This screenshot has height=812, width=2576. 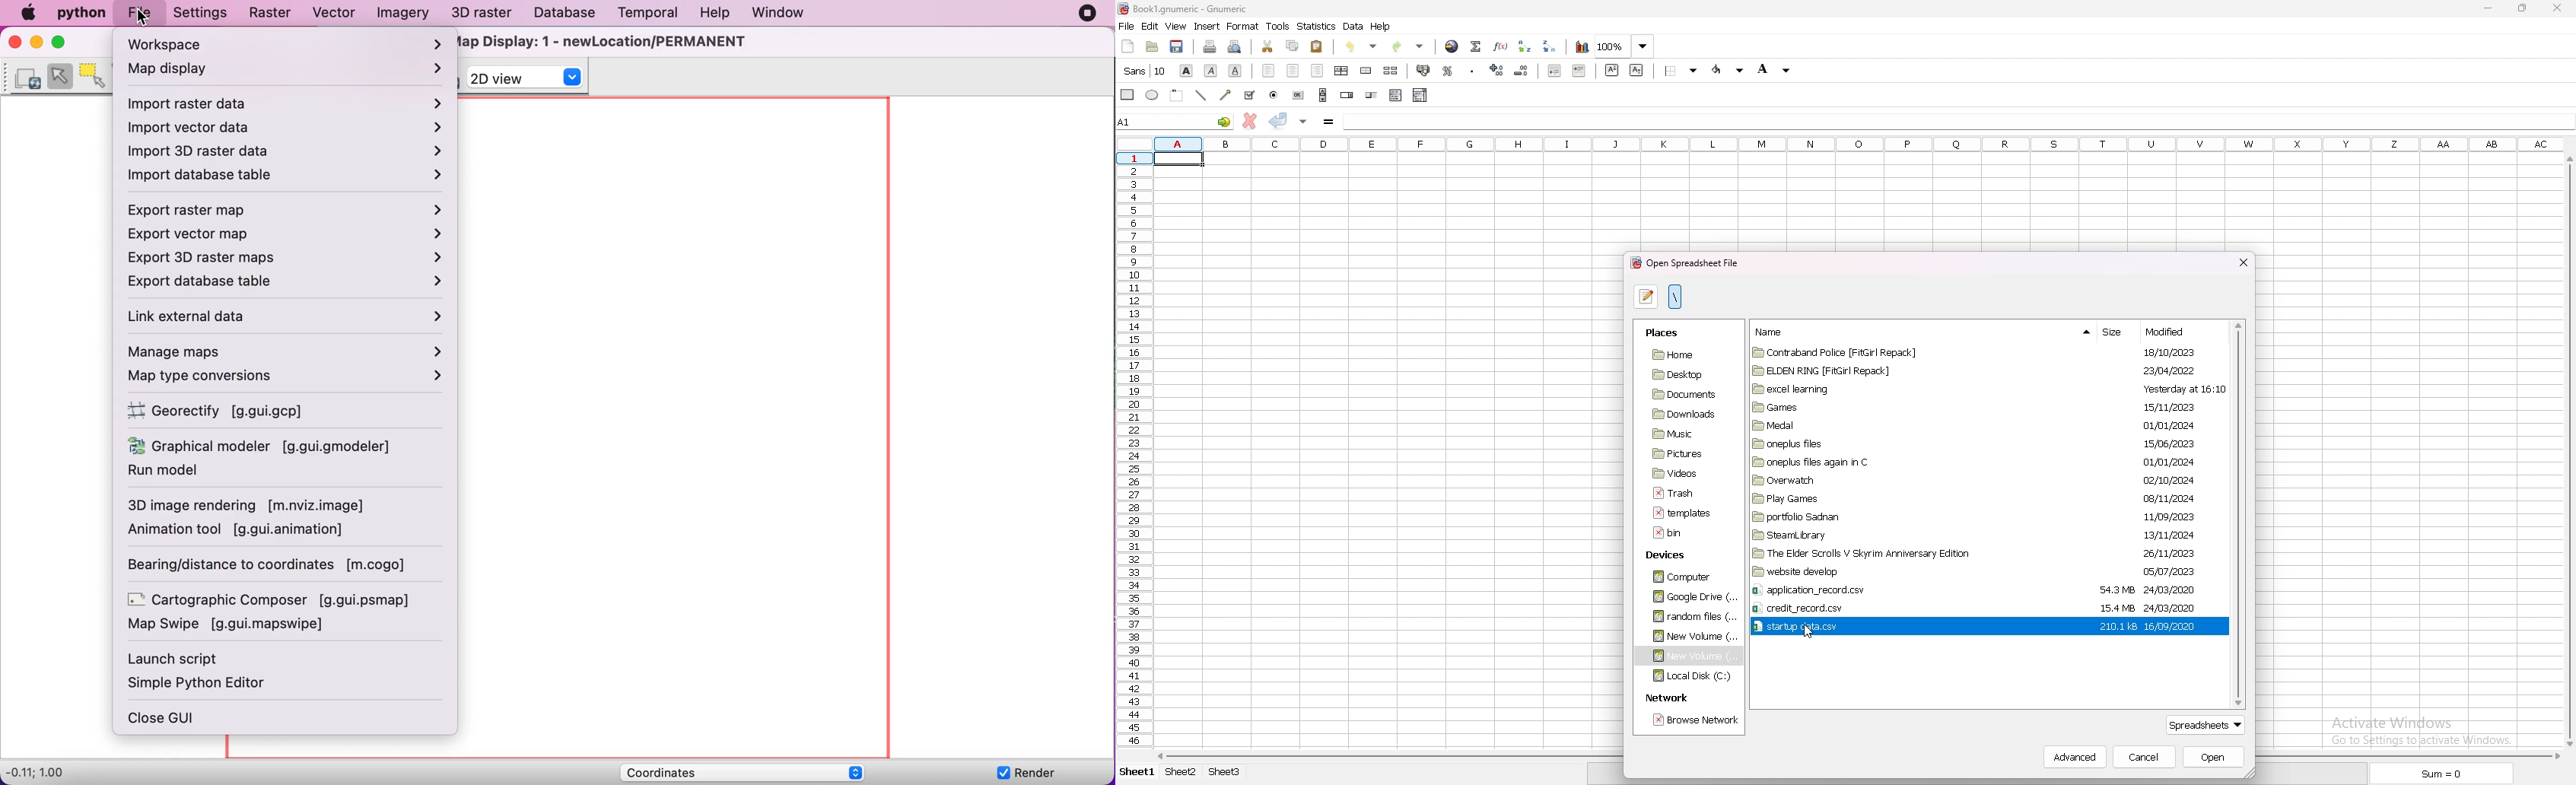 What do you see at coordinates (1134, 773) in the screenshot?
I see `Sheet 1` at bounding box center [1134, 773].